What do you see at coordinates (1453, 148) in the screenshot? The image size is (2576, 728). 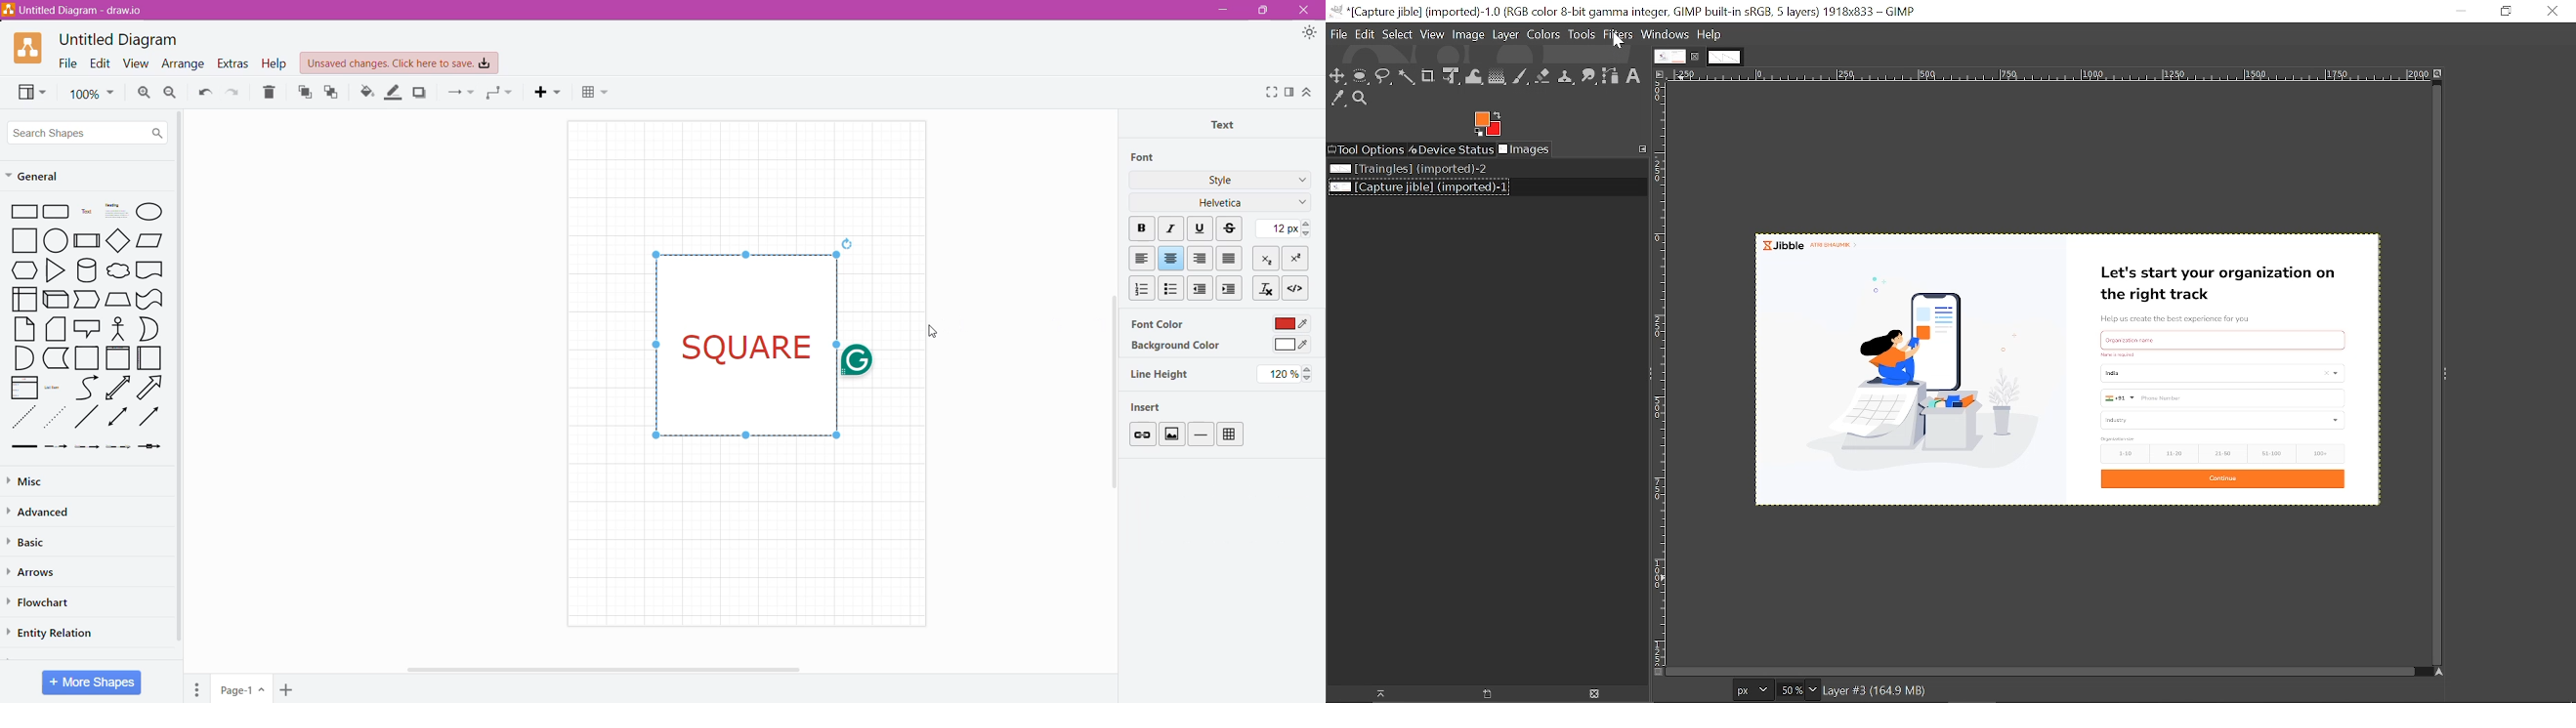 I see `Device status` at bounding box center [1453, 148].